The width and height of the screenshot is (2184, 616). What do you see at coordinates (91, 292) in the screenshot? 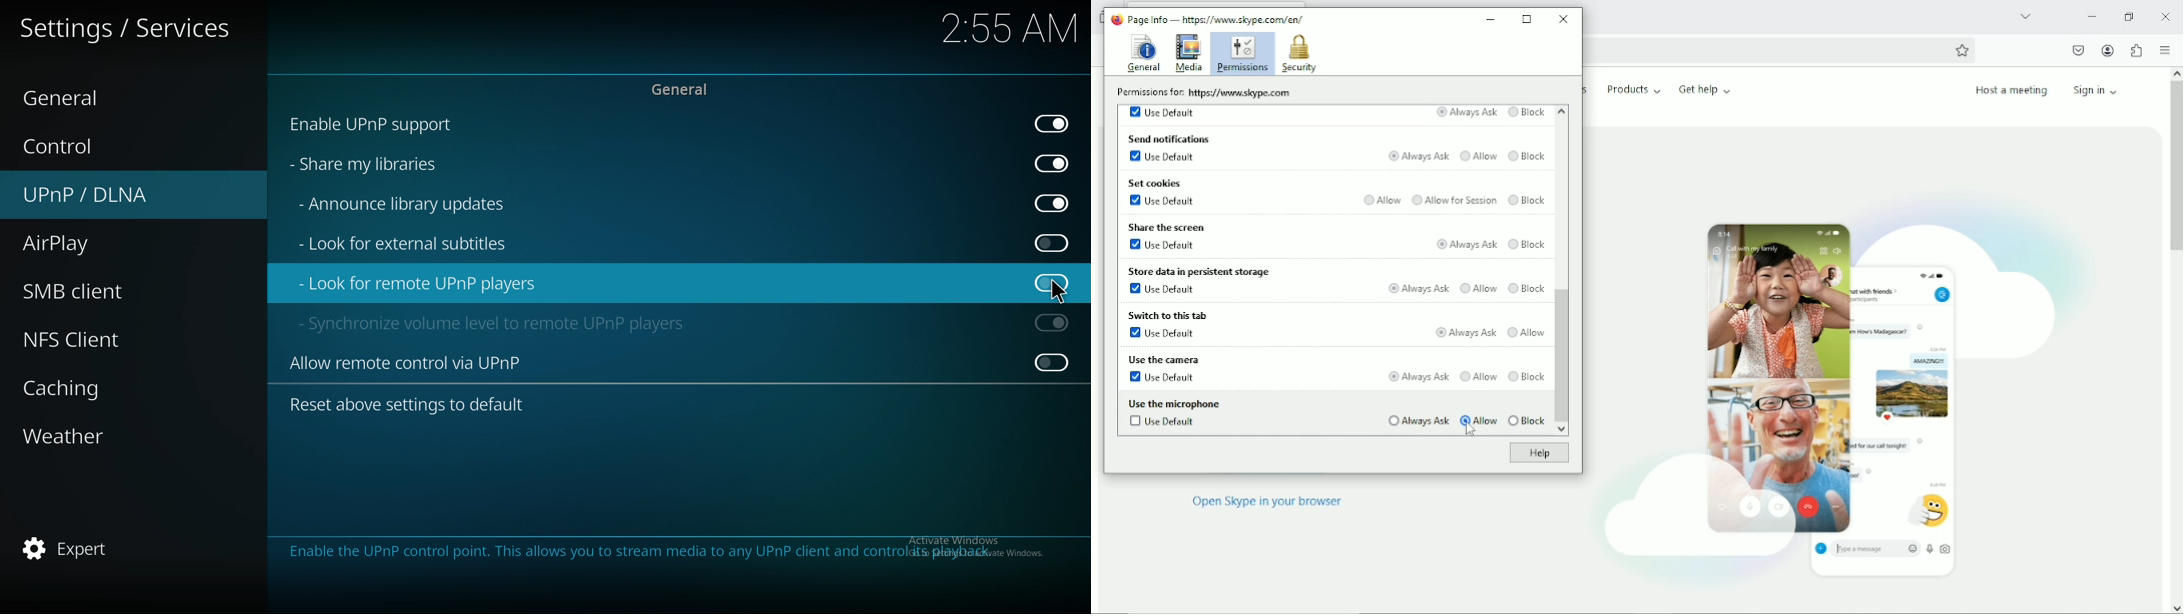
I see `smb client` at bounding box center [91, 292].